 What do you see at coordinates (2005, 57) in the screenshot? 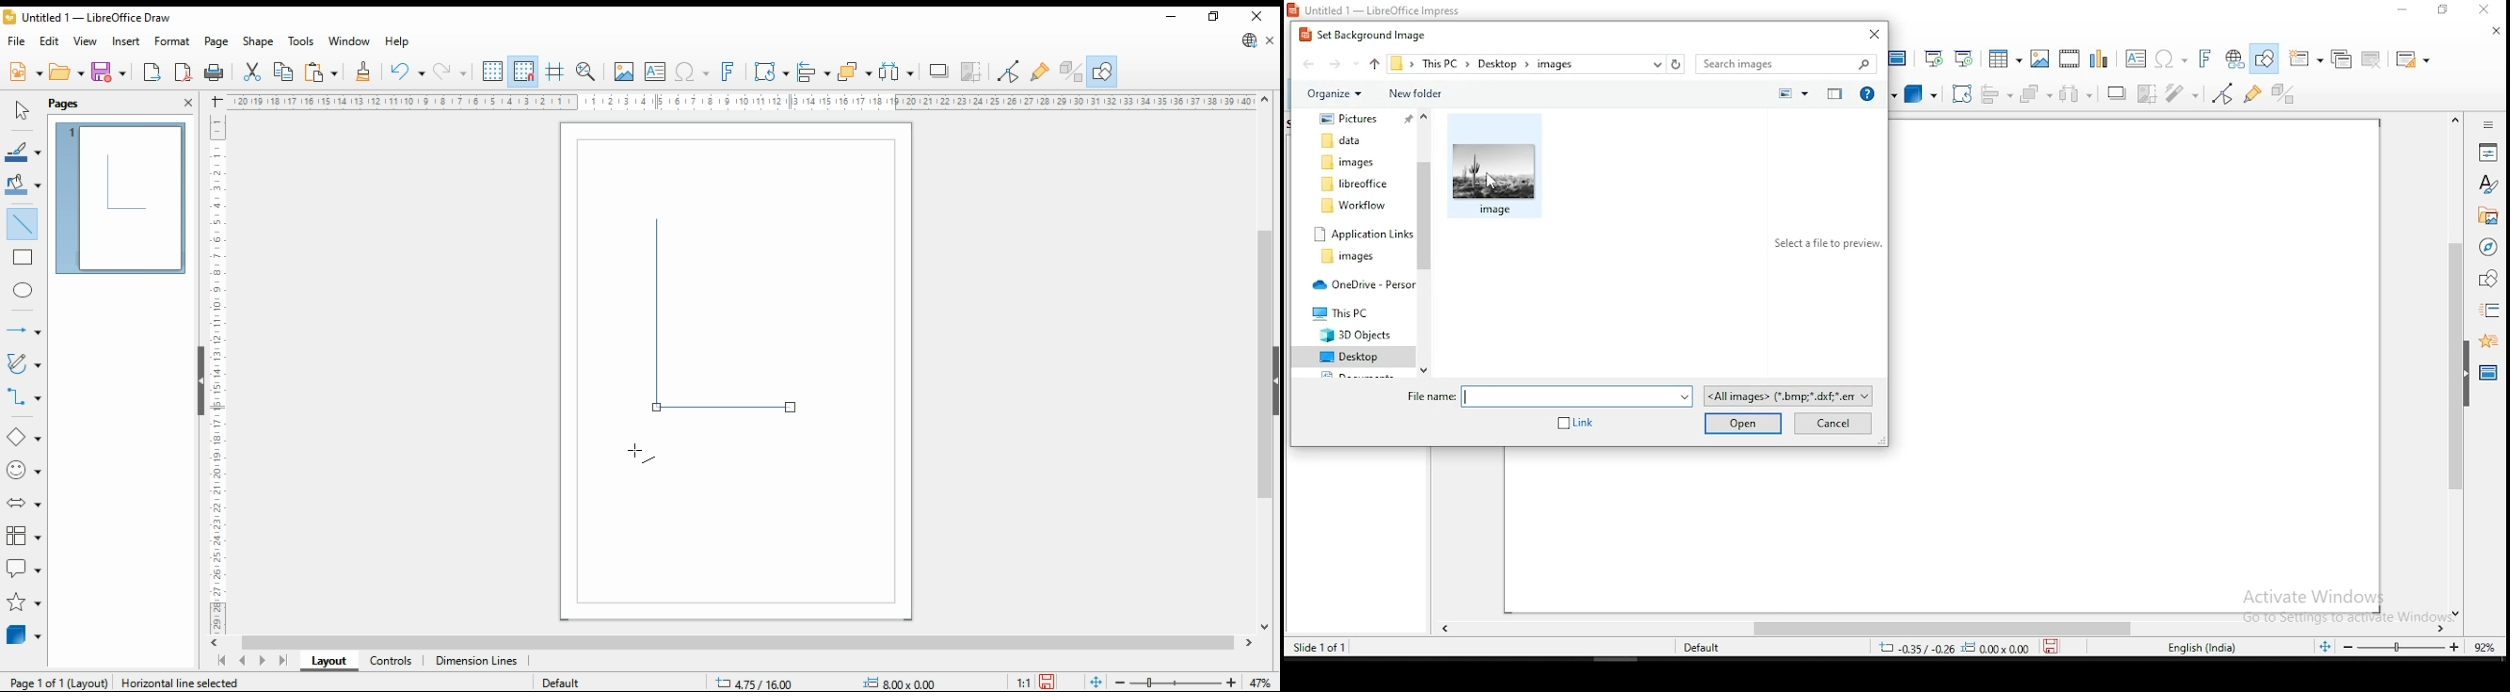
I see `tables` at bounding box center [2005, 57].